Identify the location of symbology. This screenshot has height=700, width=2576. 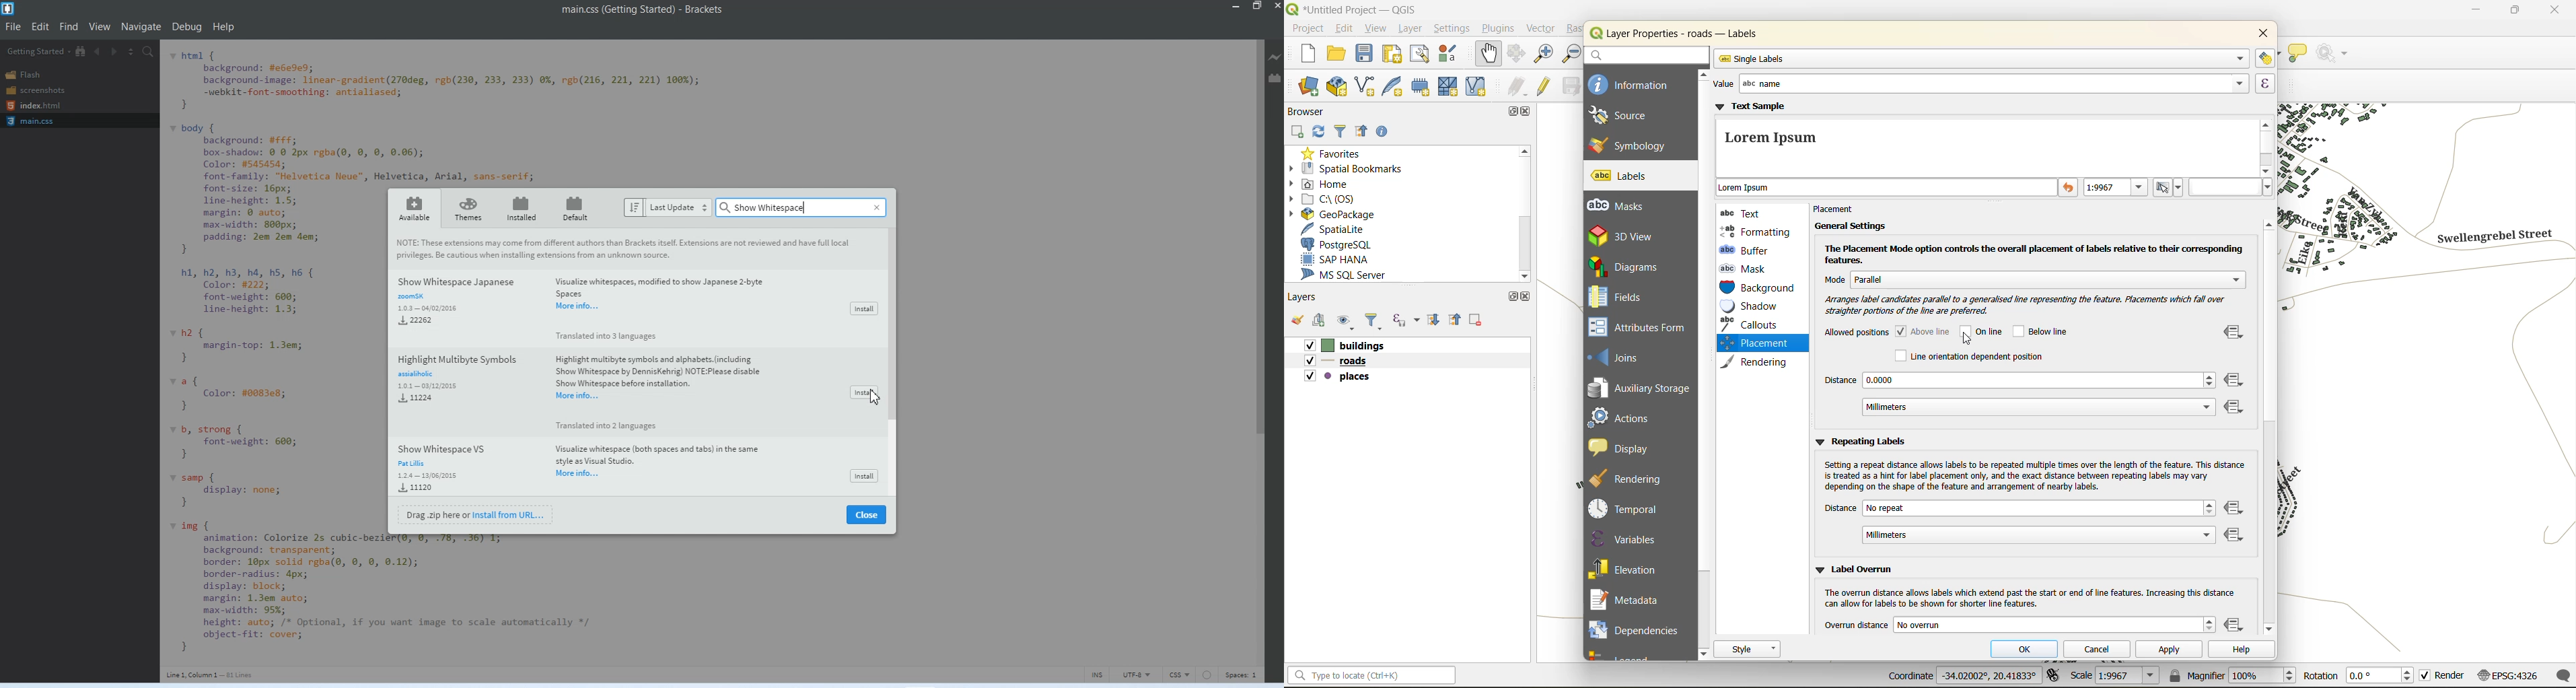
(1628, 145).